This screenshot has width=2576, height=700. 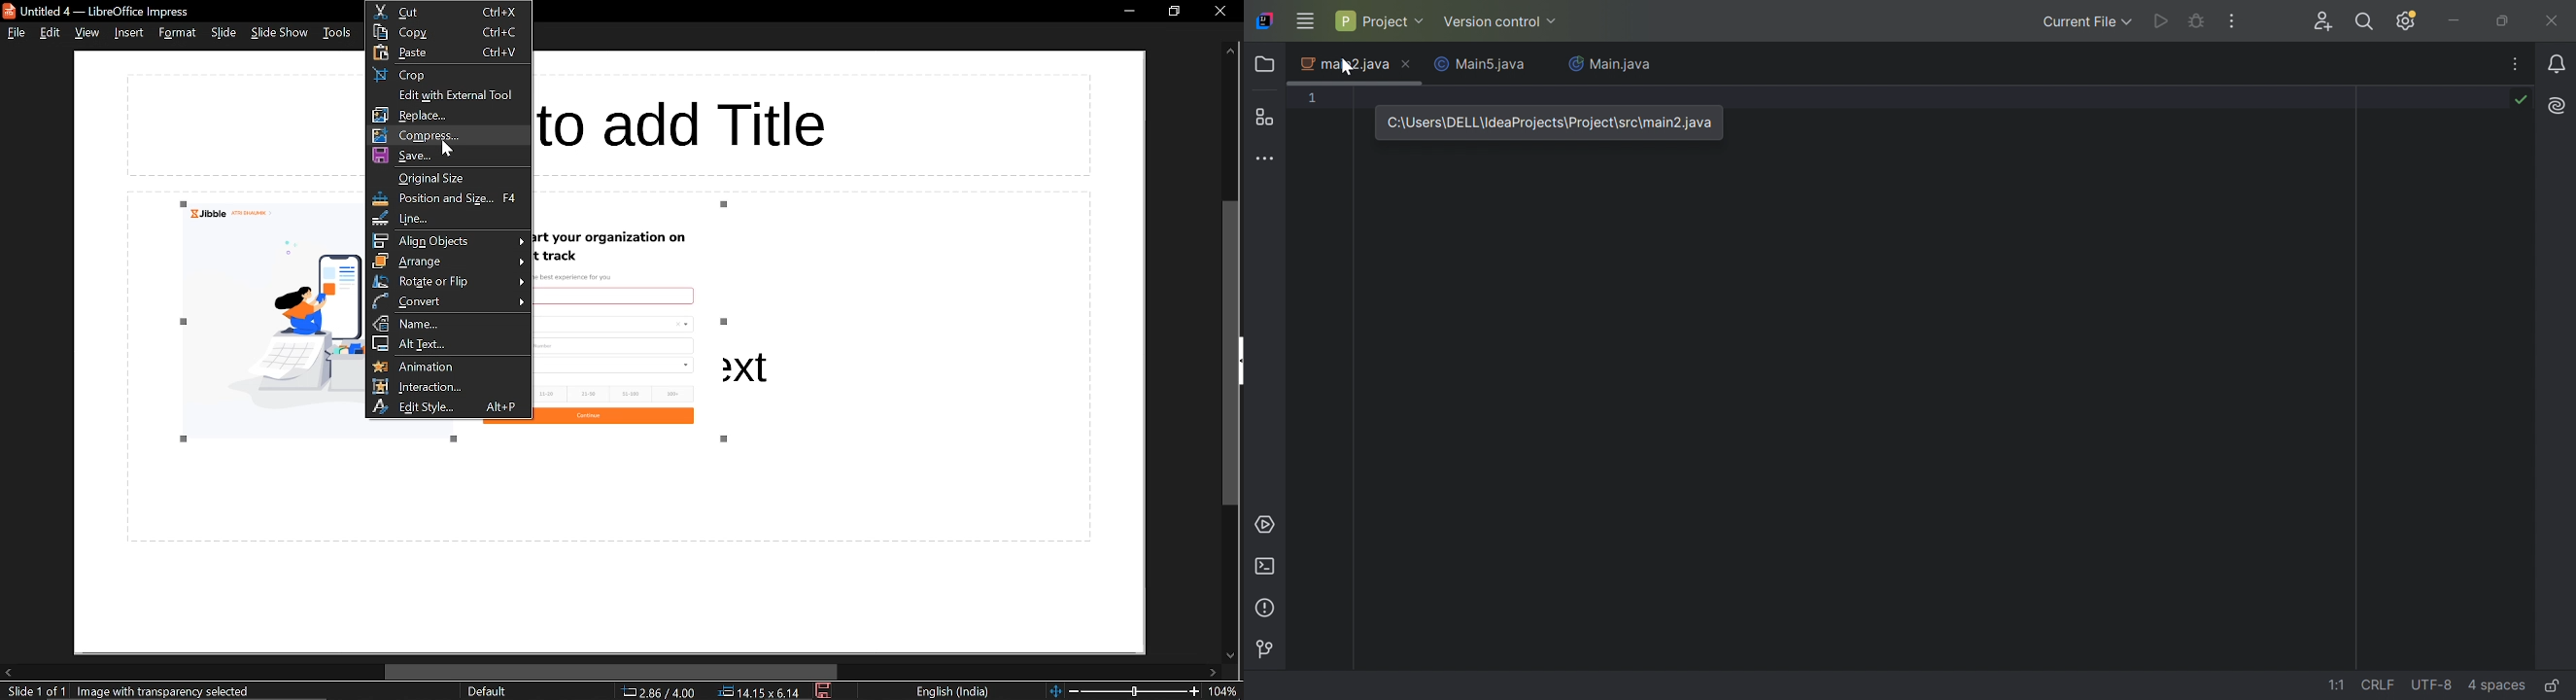 I want to click on file encoding: UTF-8, so click(x=2430, y=685).